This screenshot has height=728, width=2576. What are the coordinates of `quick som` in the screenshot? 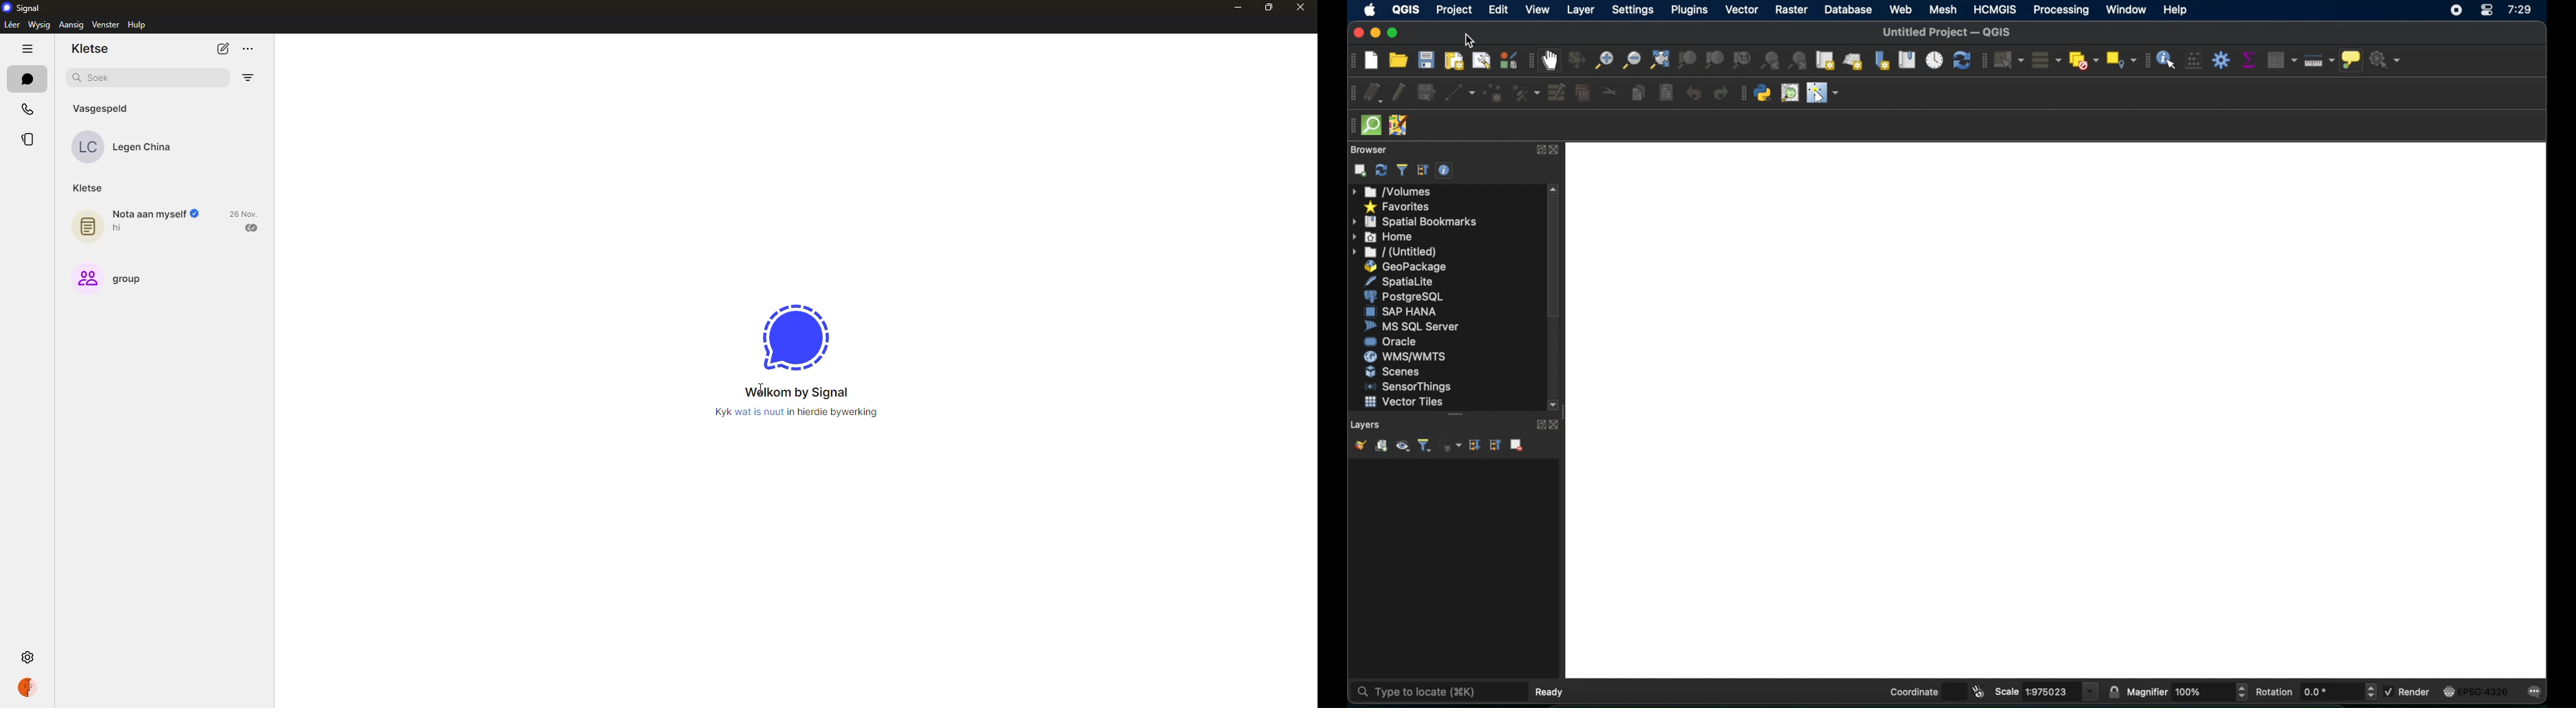 It's located at (1371, 125).